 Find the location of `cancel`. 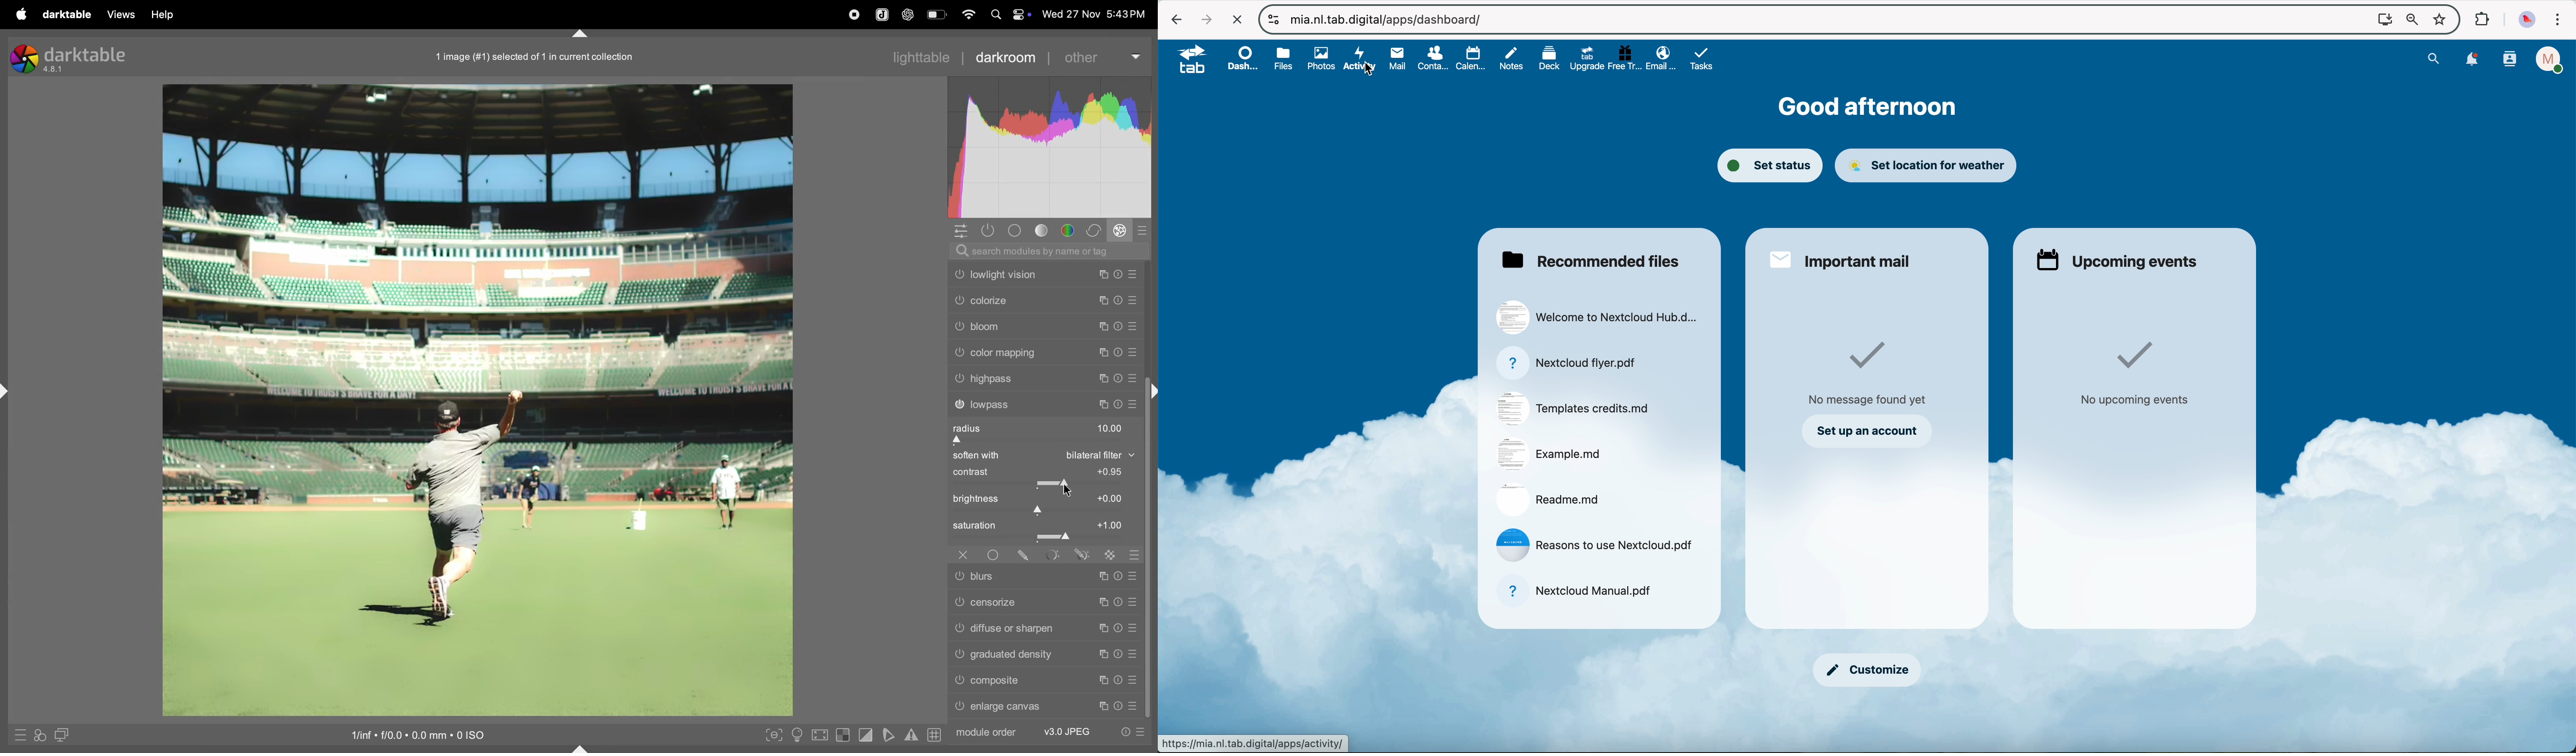

cancel is located at coordinates (1238, 21).